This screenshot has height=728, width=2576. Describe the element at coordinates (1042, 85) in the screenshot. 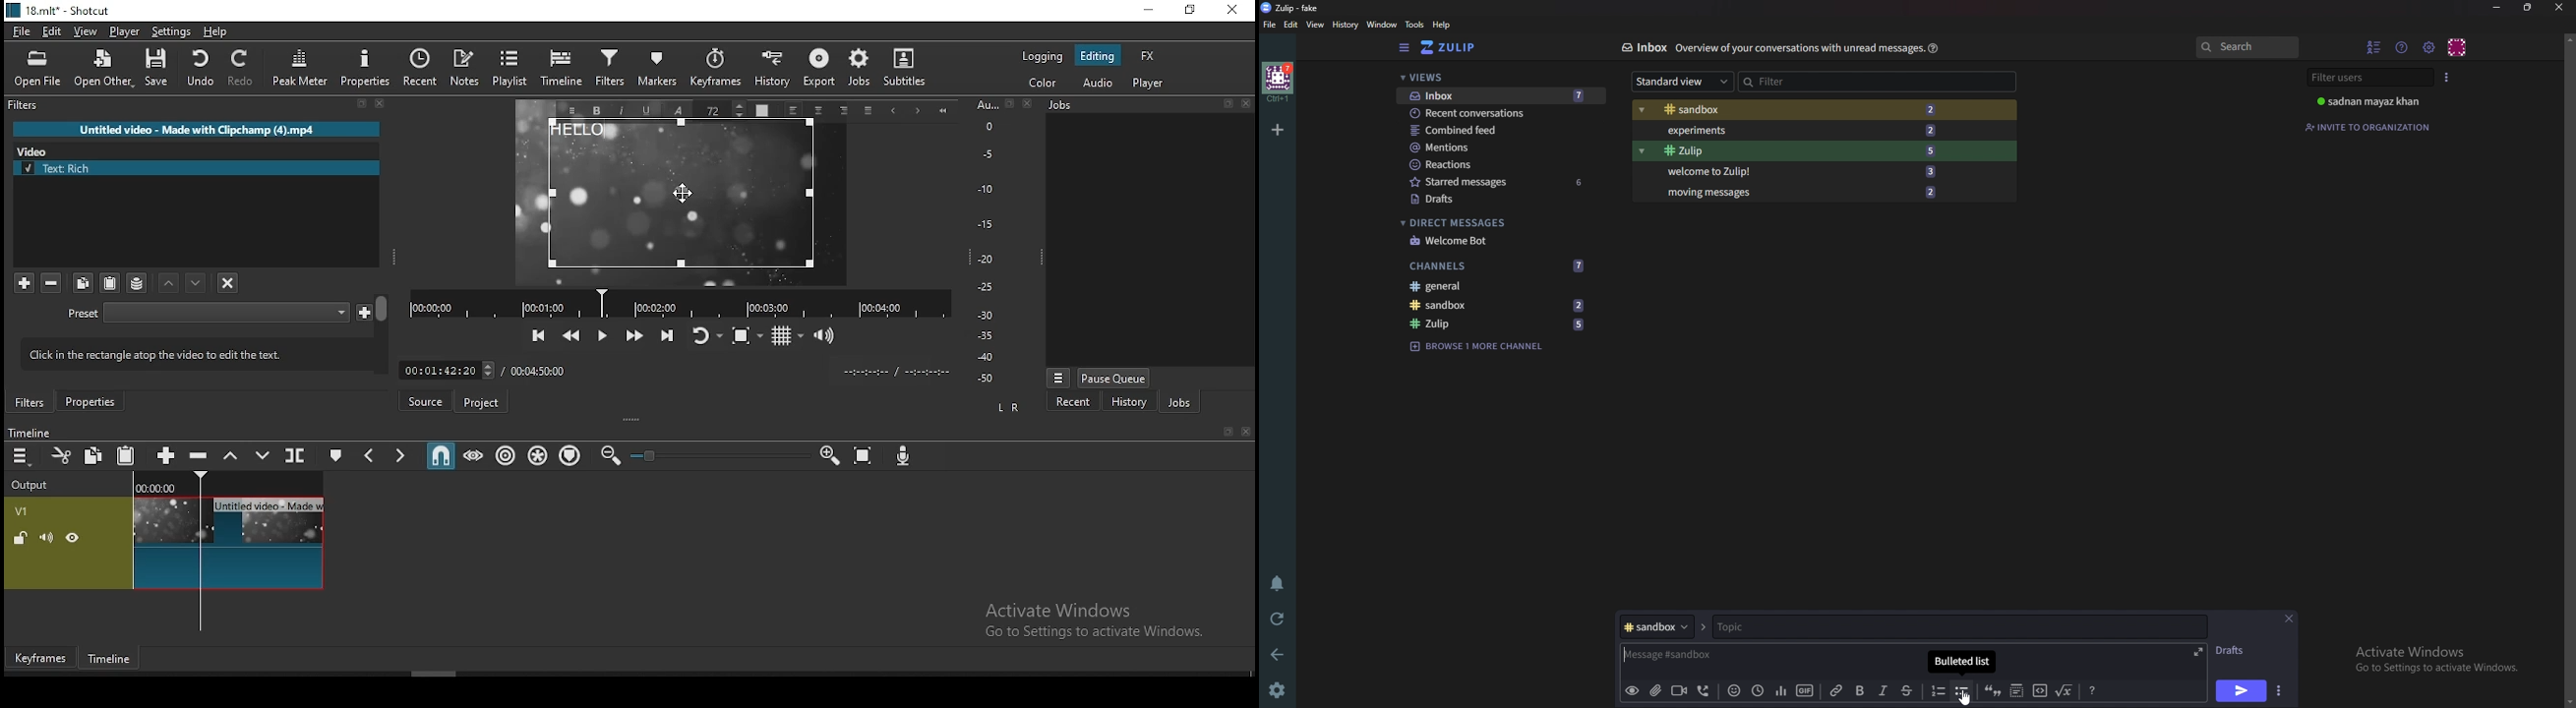

I see `color` at that location.